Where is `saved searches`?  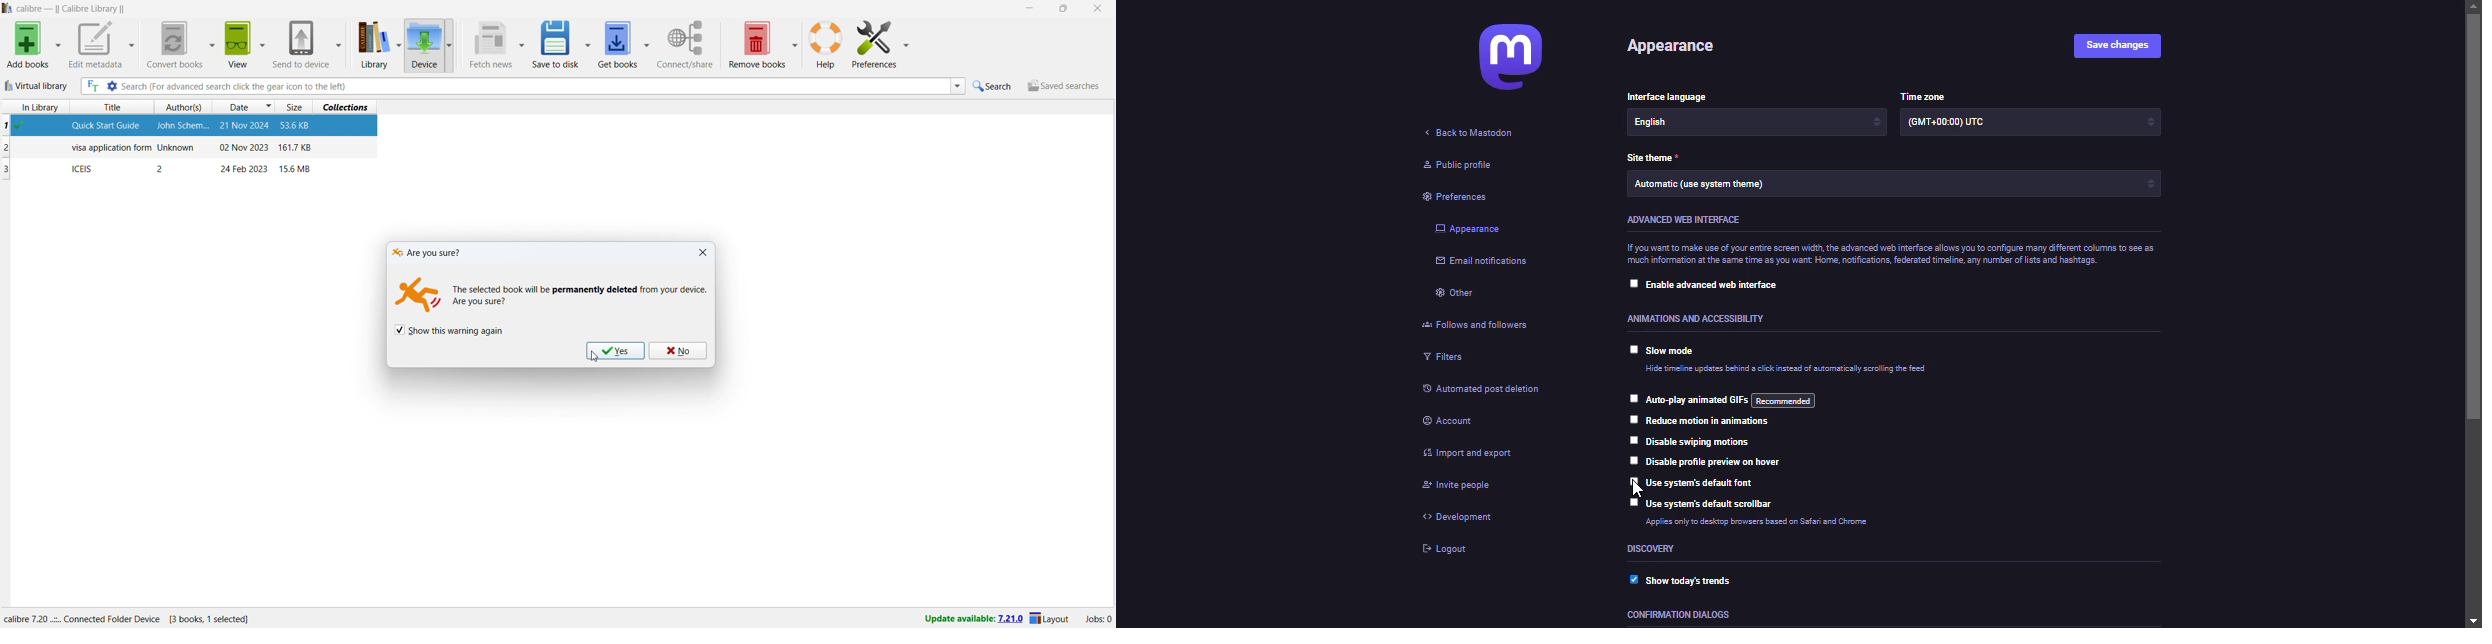
saved searches is located at coordinates (1063, 85).